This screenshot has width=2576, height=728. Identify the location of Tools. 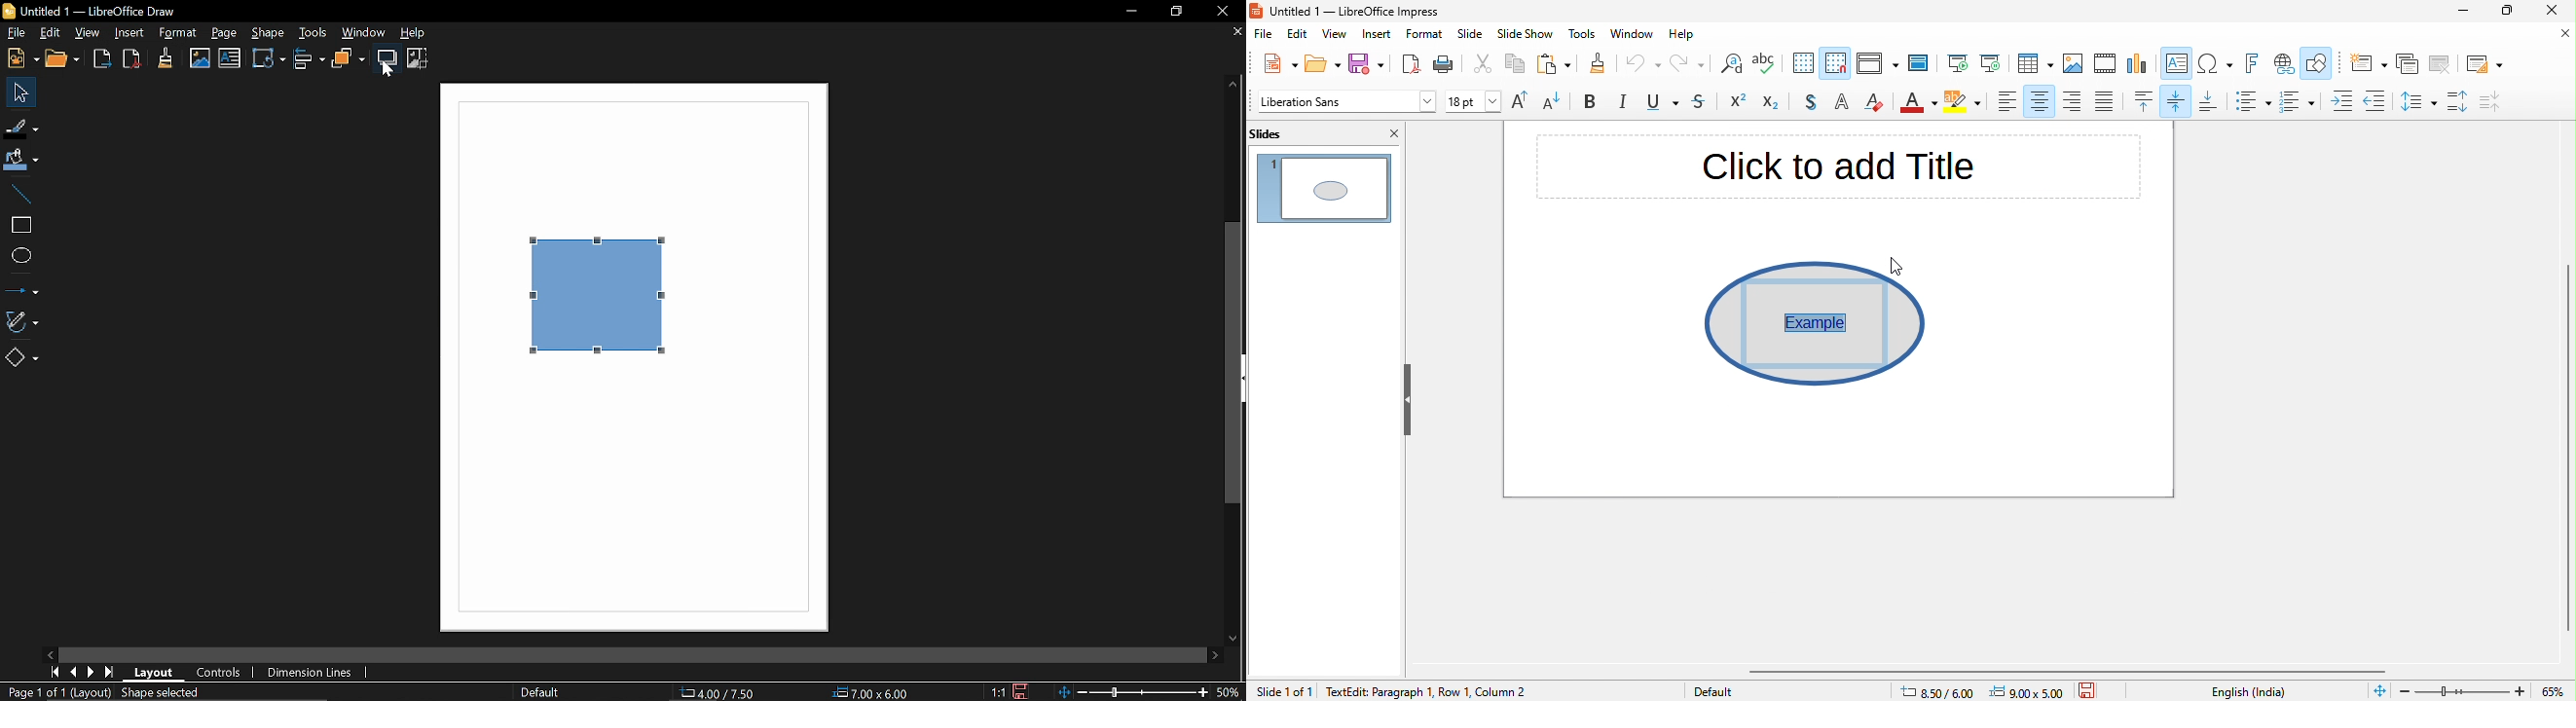
(313, 32).